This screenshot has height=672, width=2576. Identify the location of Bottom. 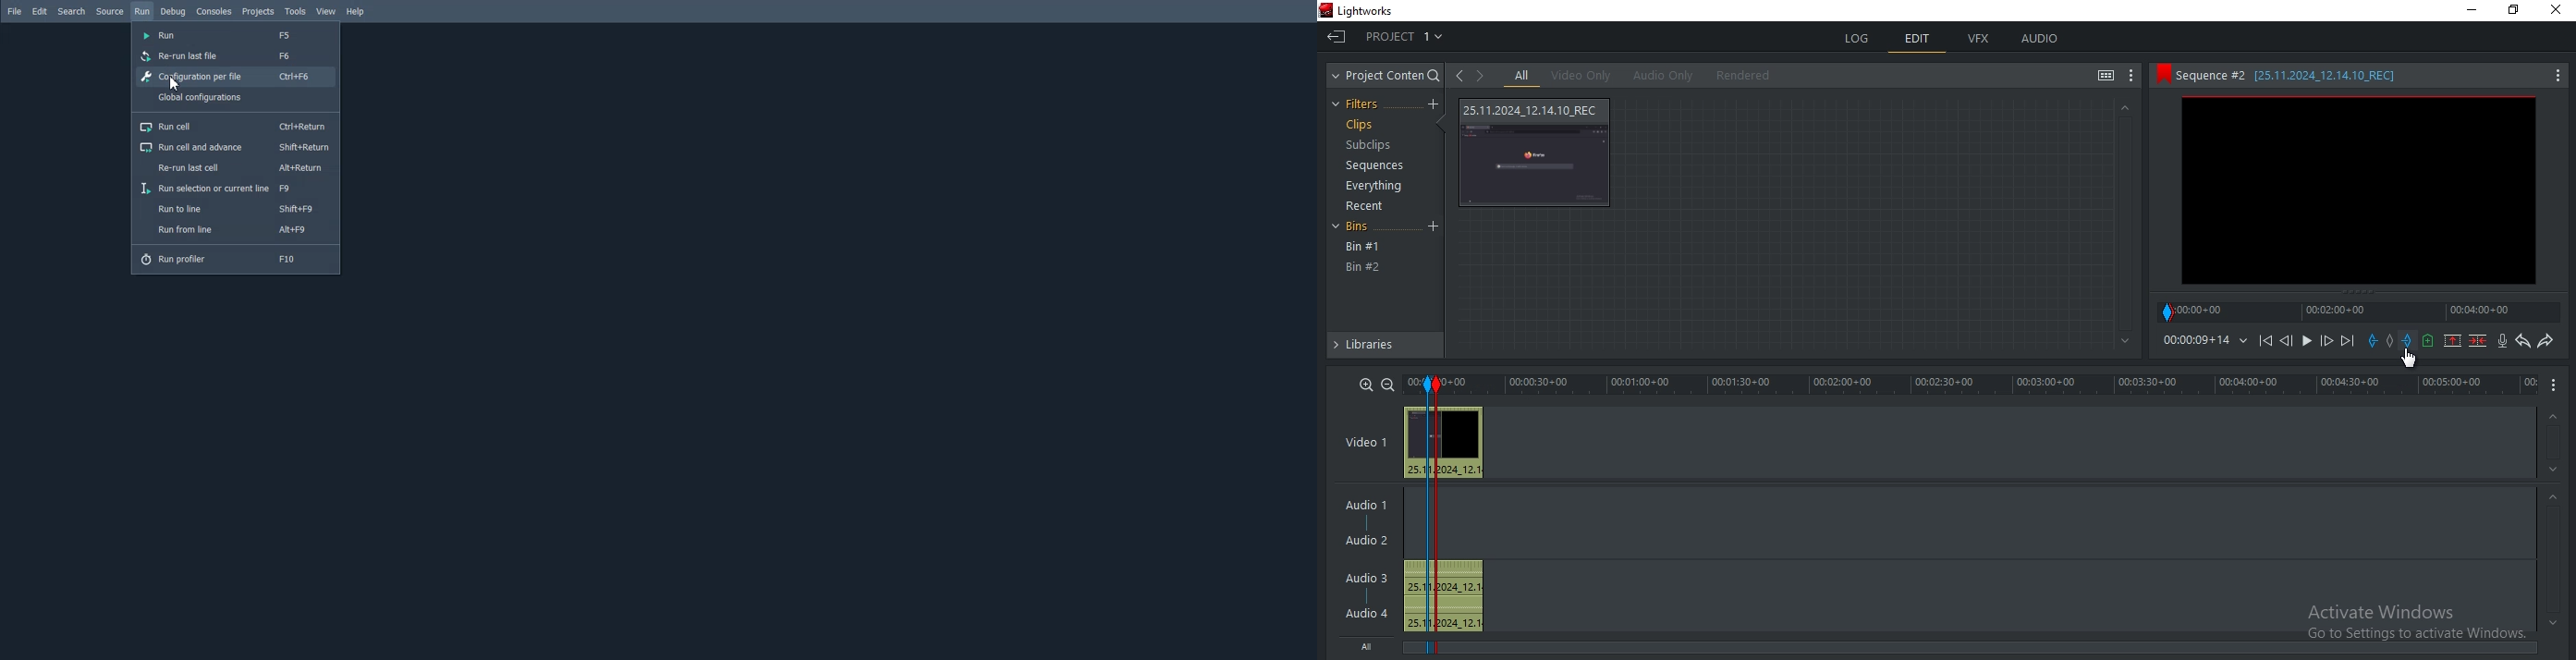
(2550, 623).